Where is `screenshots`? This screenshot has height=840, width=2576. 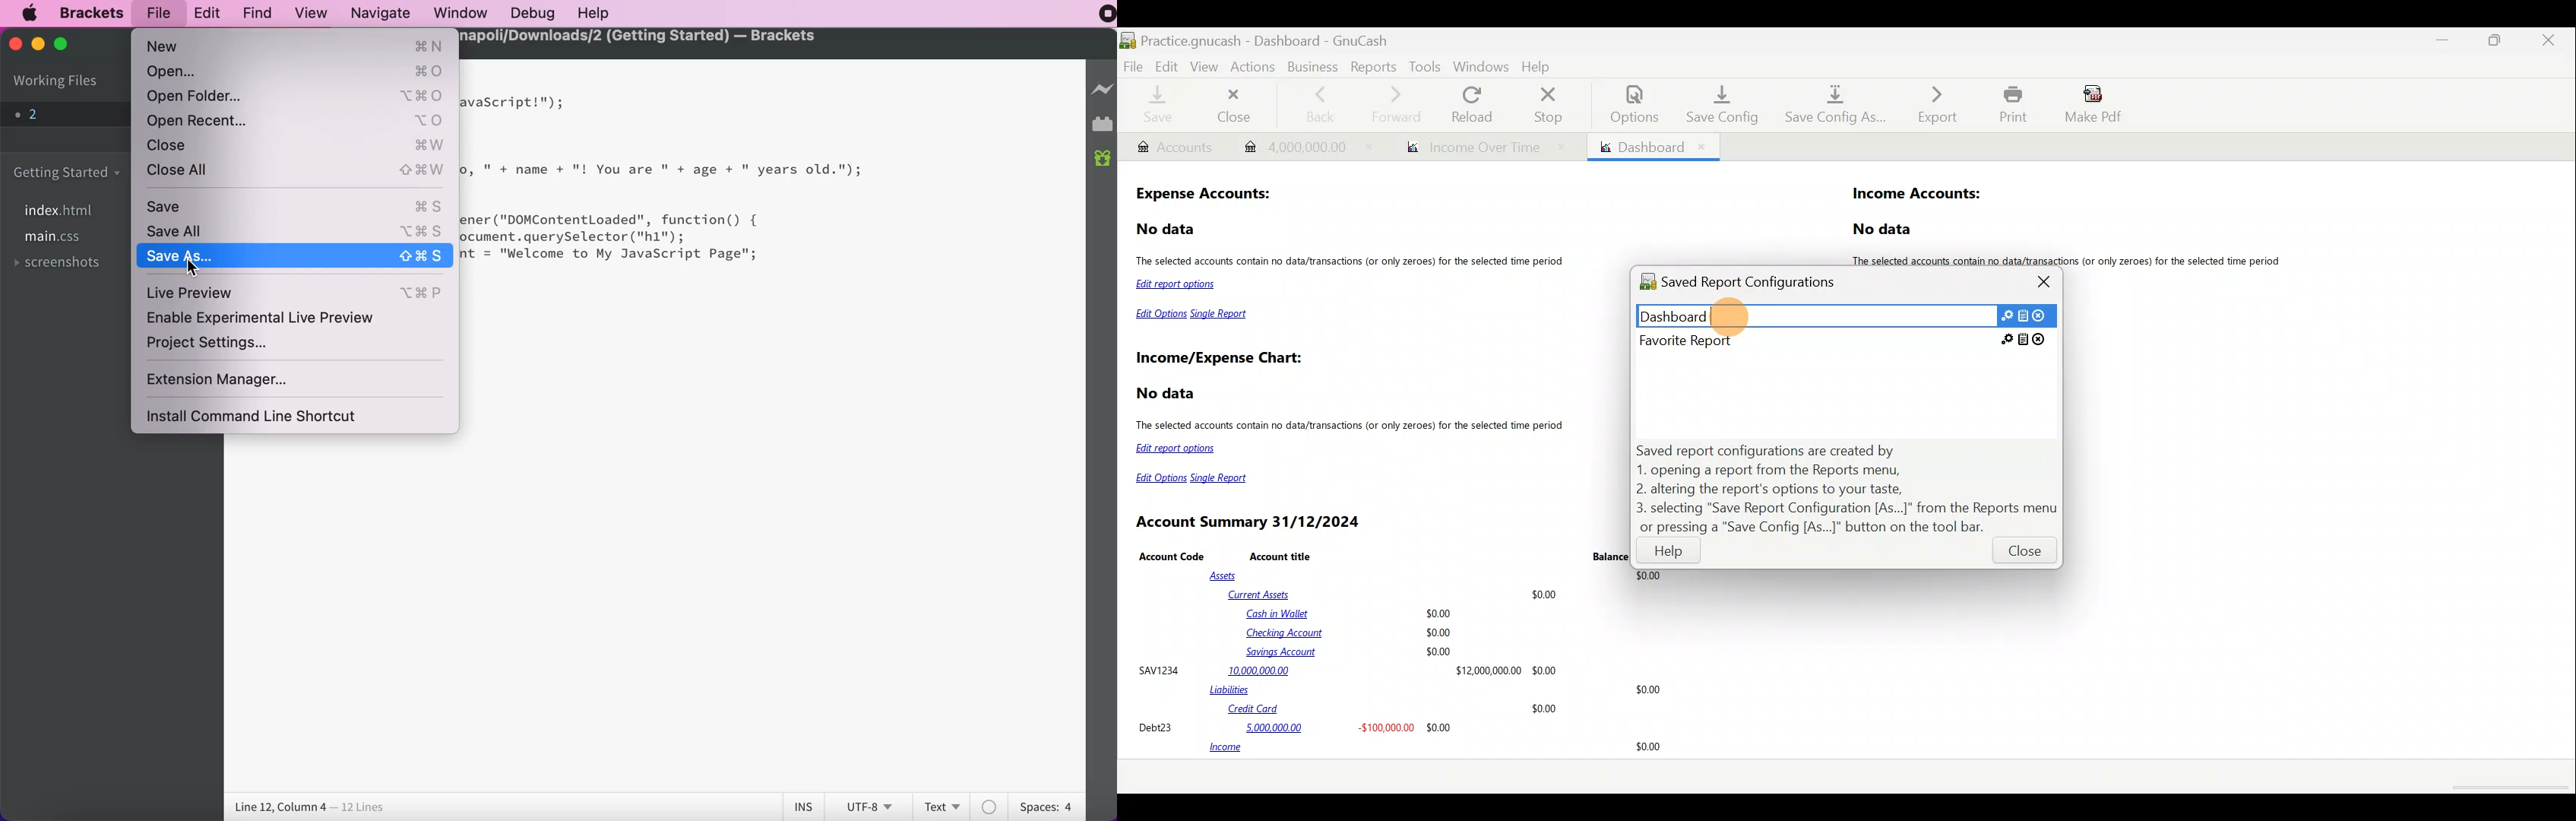 screenshots is located at coordinates (63, 264).